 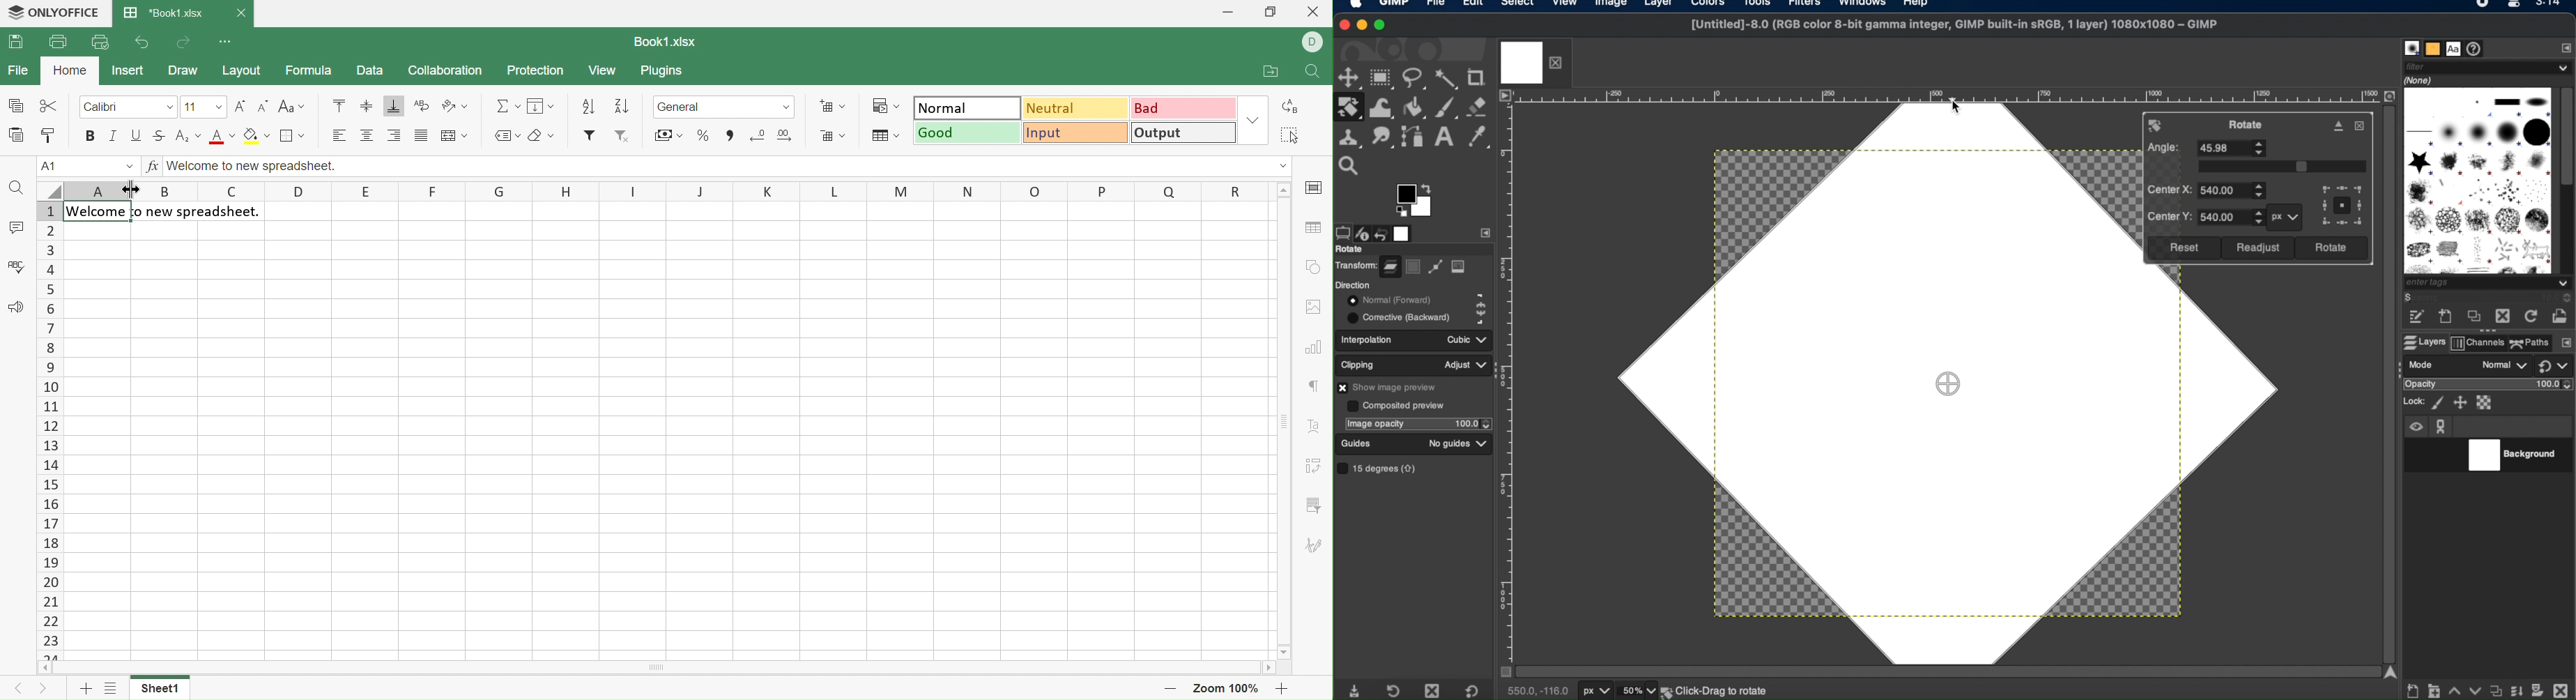 I want to click on Percentage style, so click(x=703, y=135).